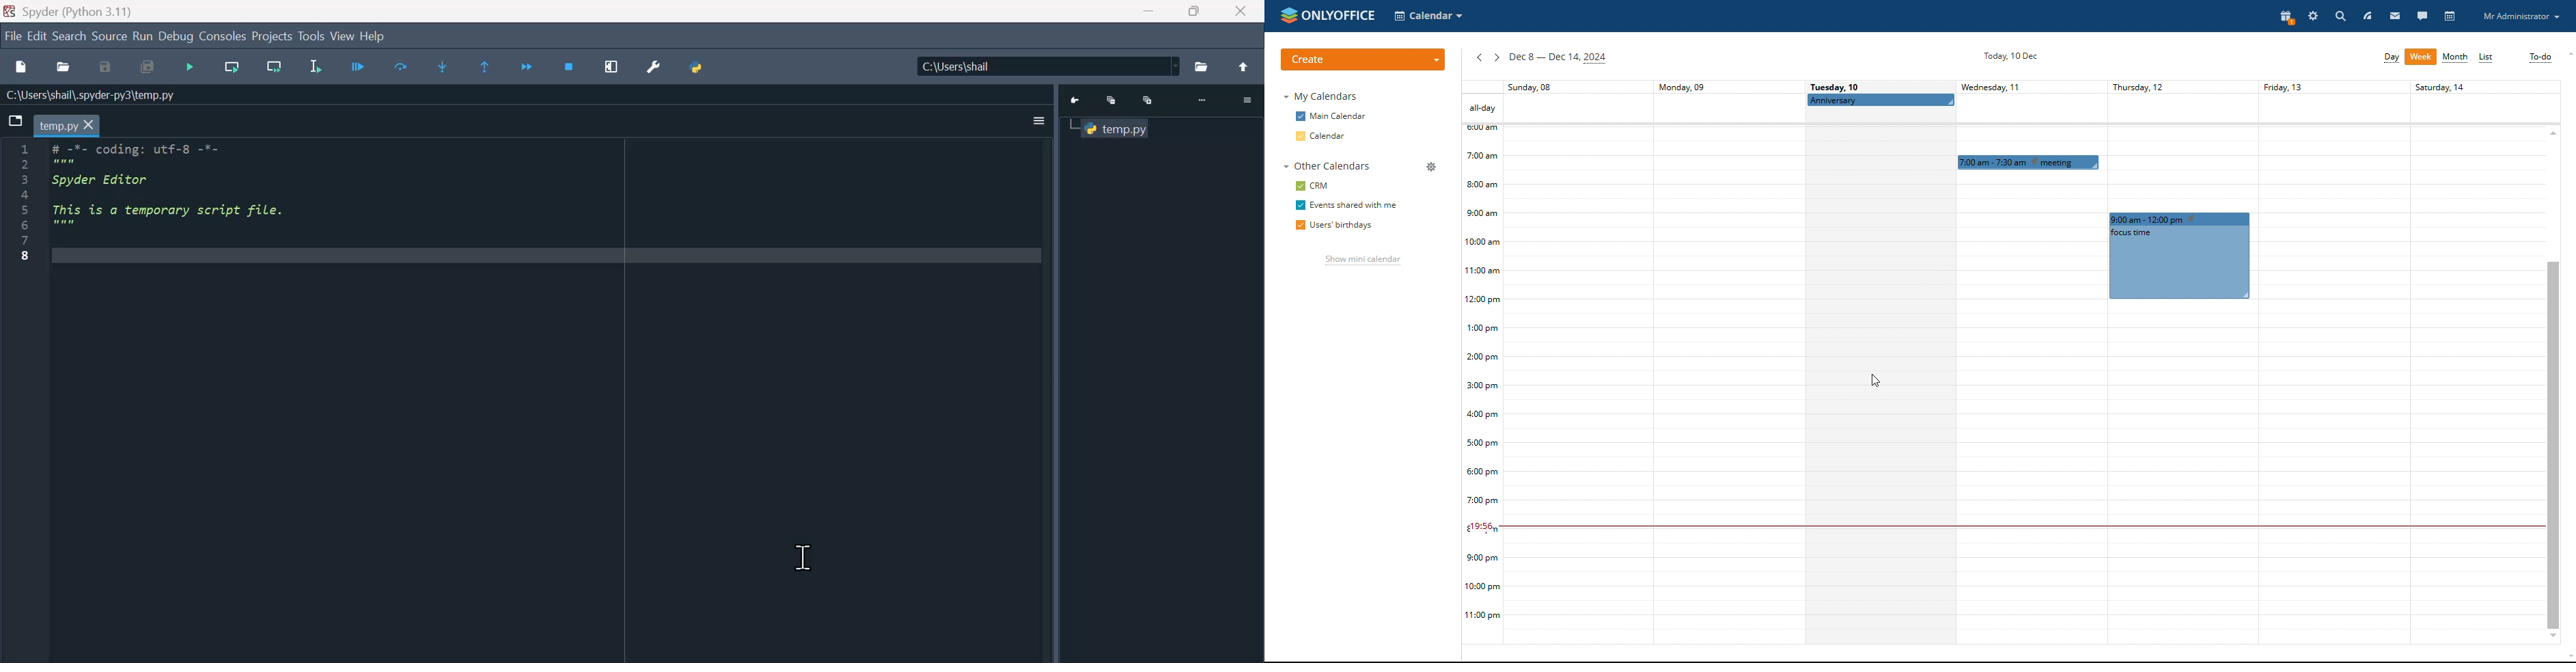 Image resolution: width=2576 pixels, height=672 pixels. Describe the element at coordinates (1355, 205) in the screenshot. I see `events shared with me` at that location.